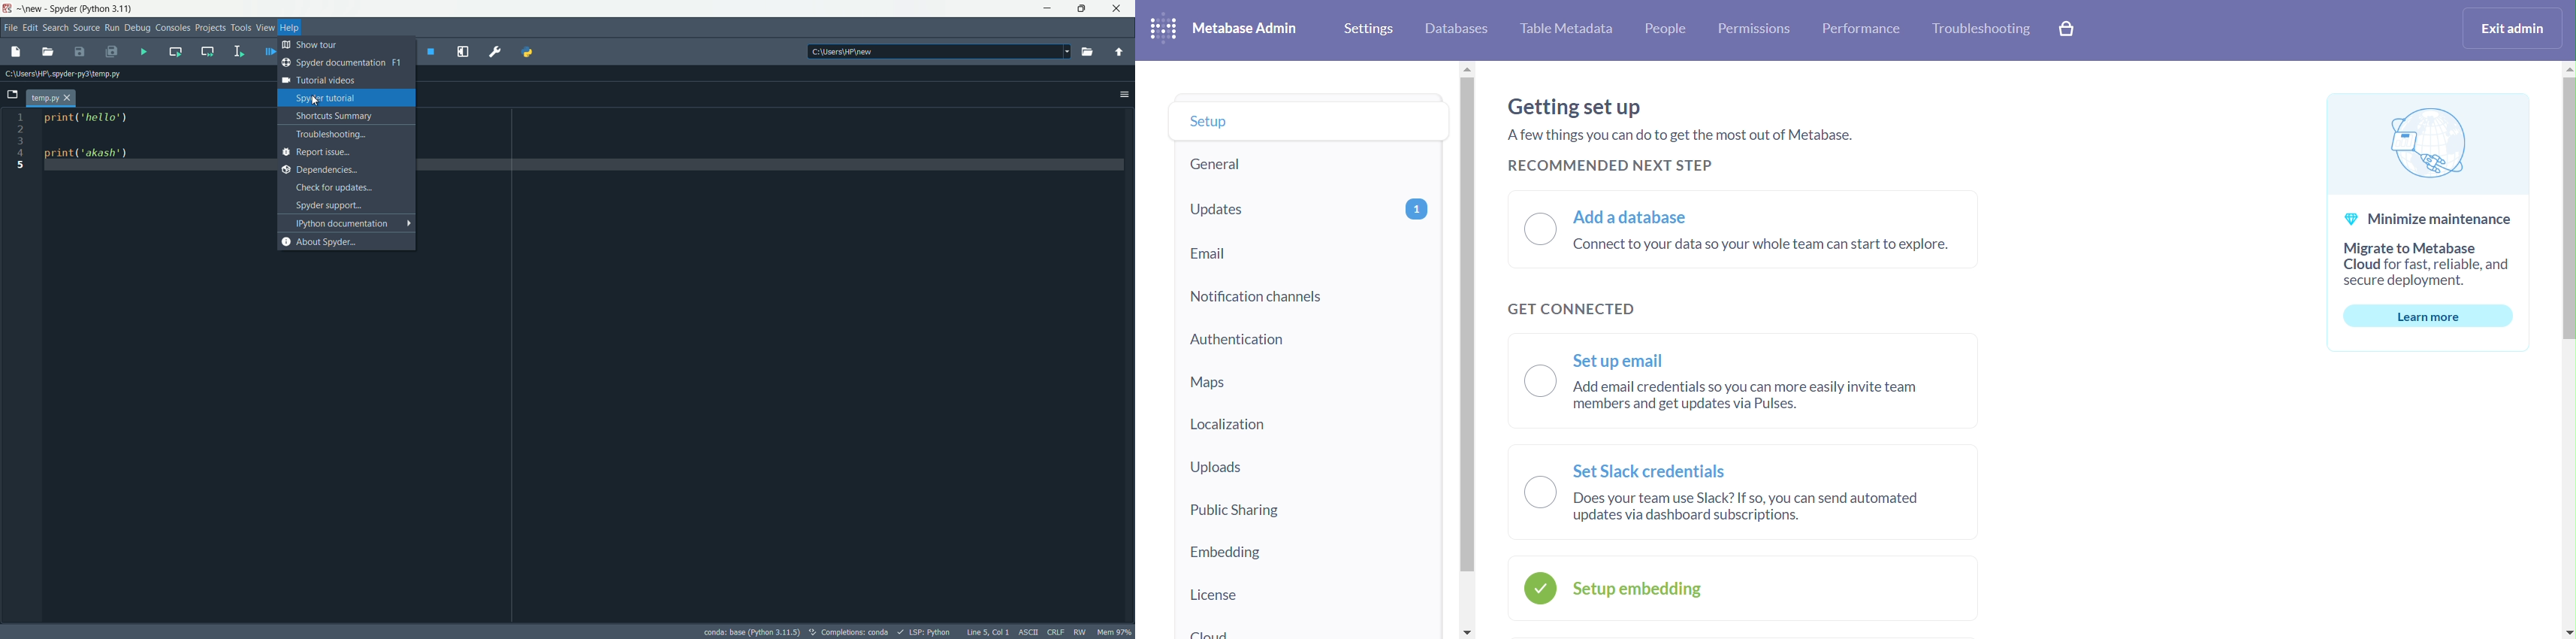  I want to click on options, so click(1124, 93).